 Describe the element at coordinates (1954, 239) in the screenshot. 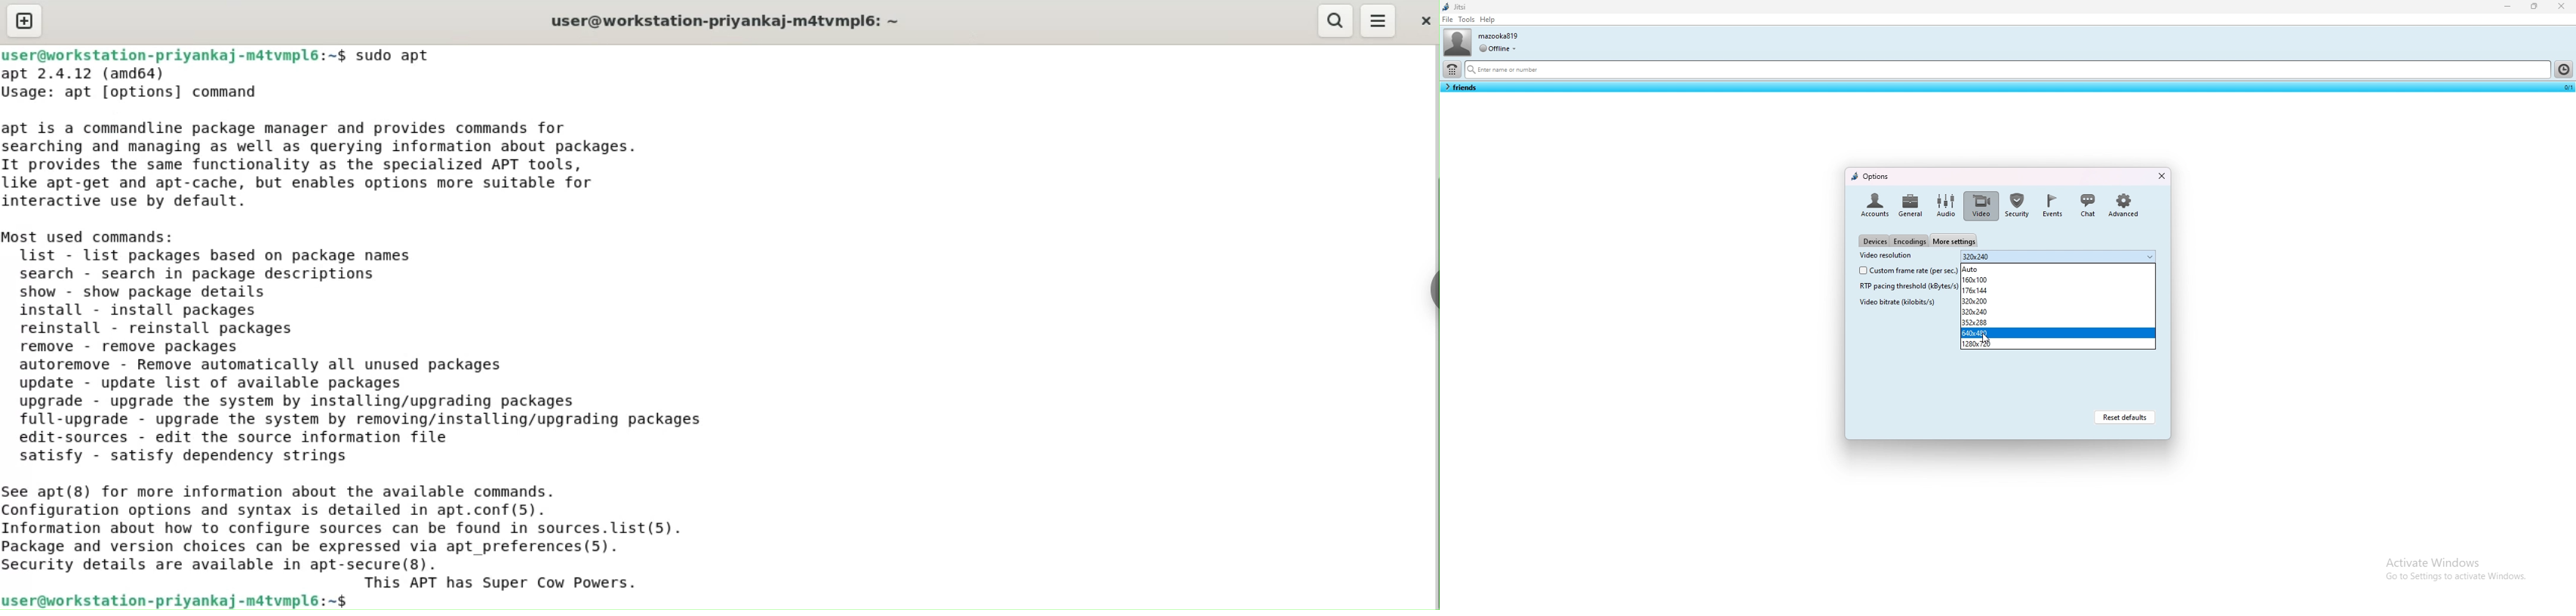

I see `More settings` at that location.